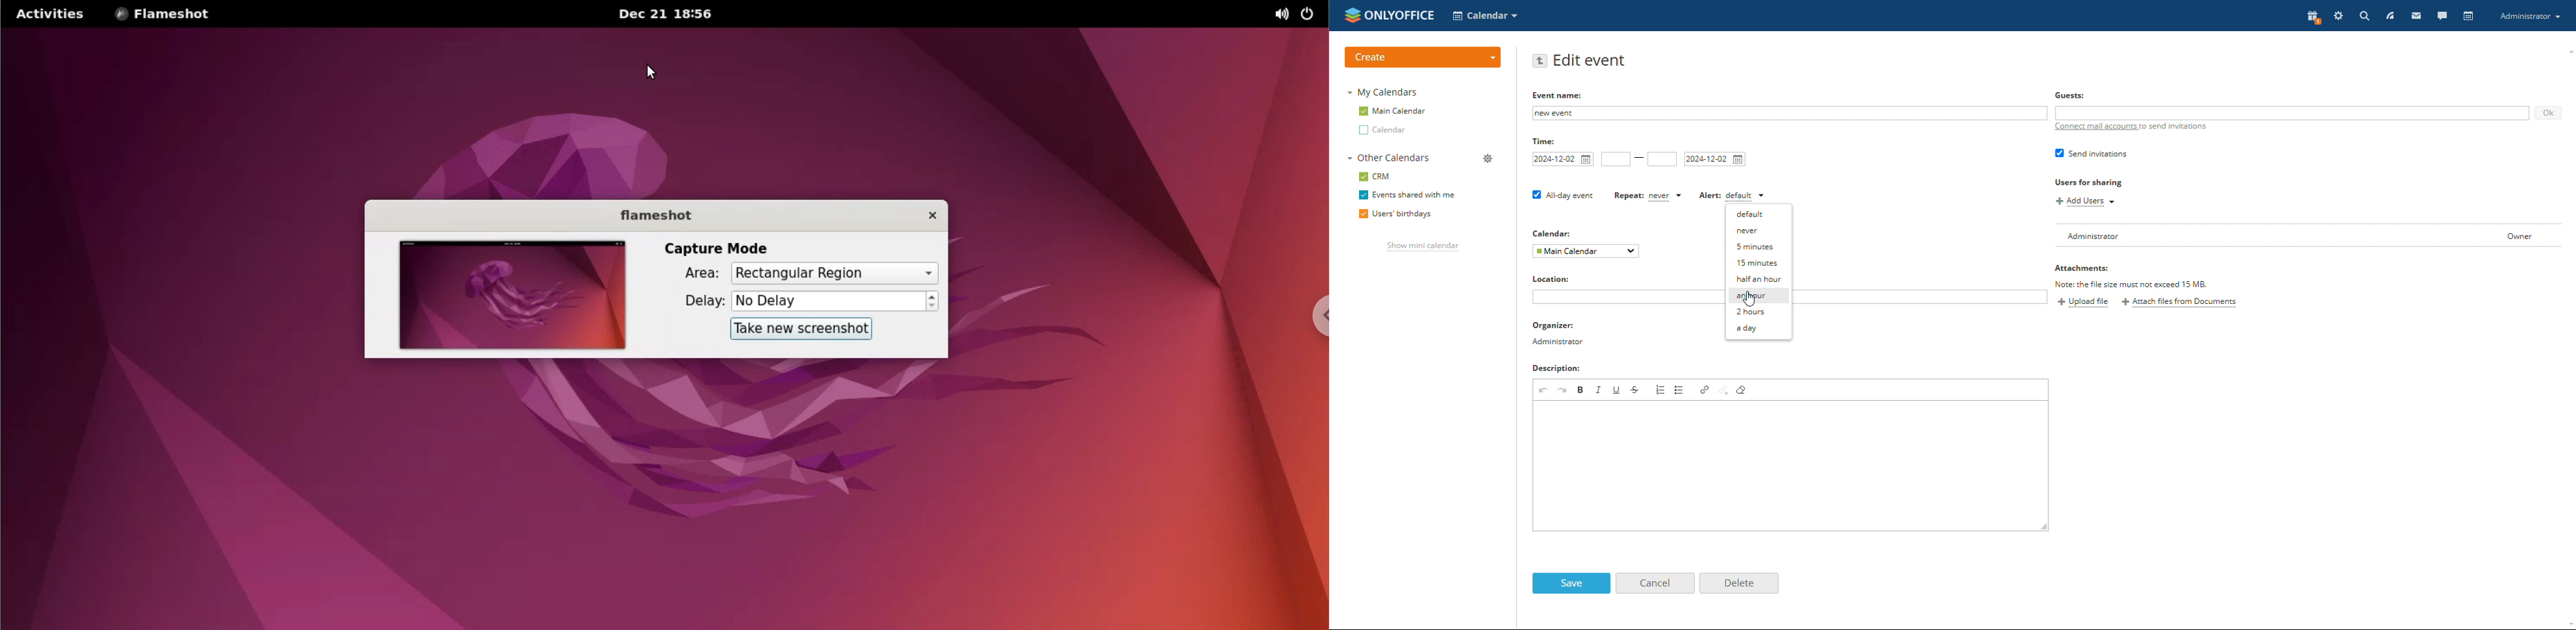 Image resolution: width=2576 pixels, height=644 pixels. Describe the element at coordinates (1485, 16) in the screenshot. I see `select application` at that location.